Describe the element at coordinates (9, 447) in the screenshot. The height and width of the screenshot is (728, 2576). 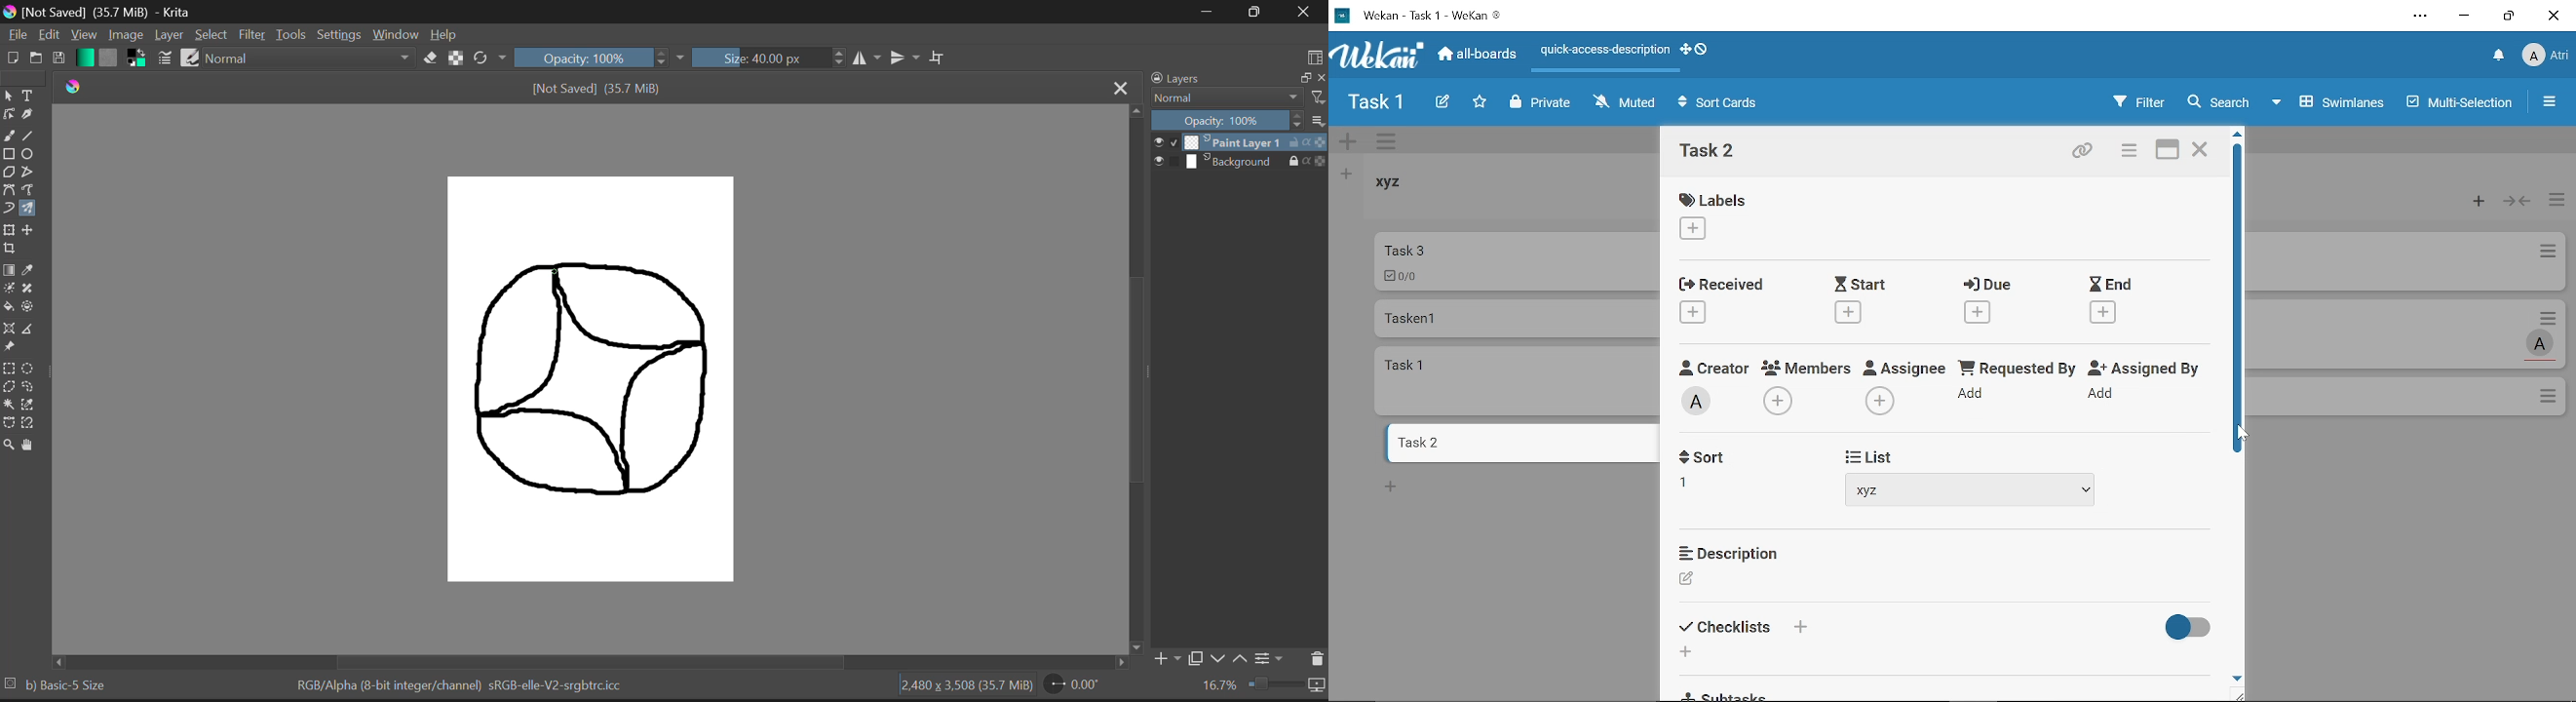
I see `Zoom` at that location.